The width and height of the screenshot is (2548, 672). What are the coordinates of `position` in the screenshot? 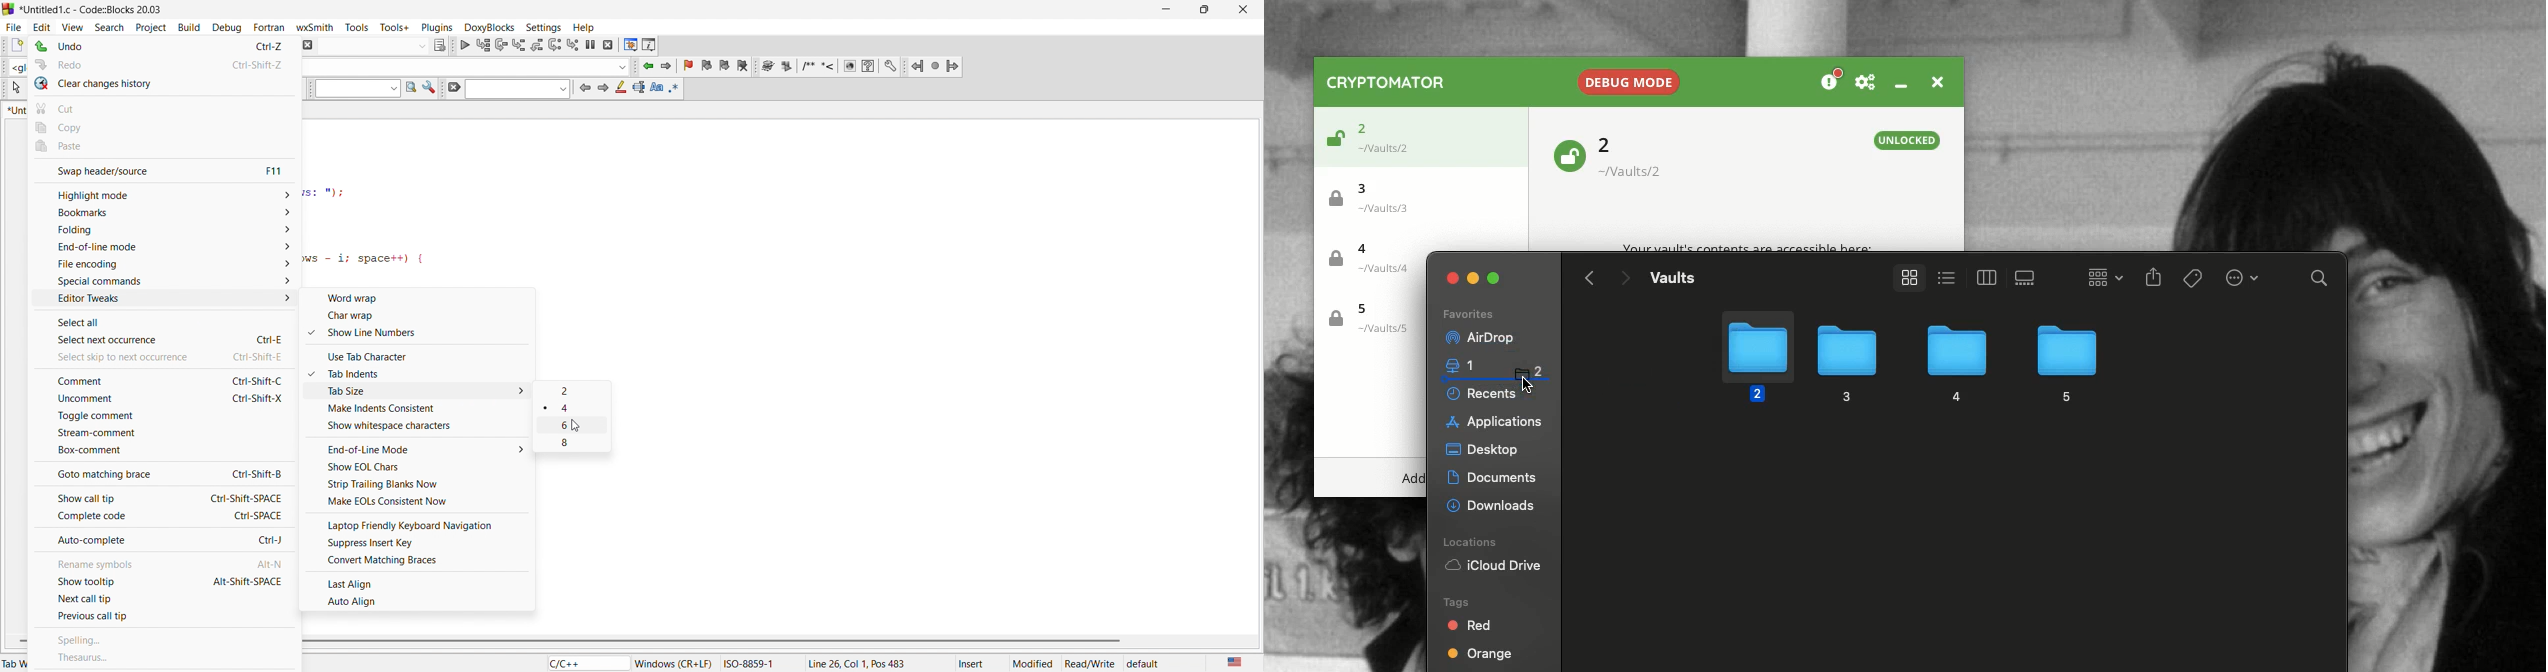 It's located at (870, 662).